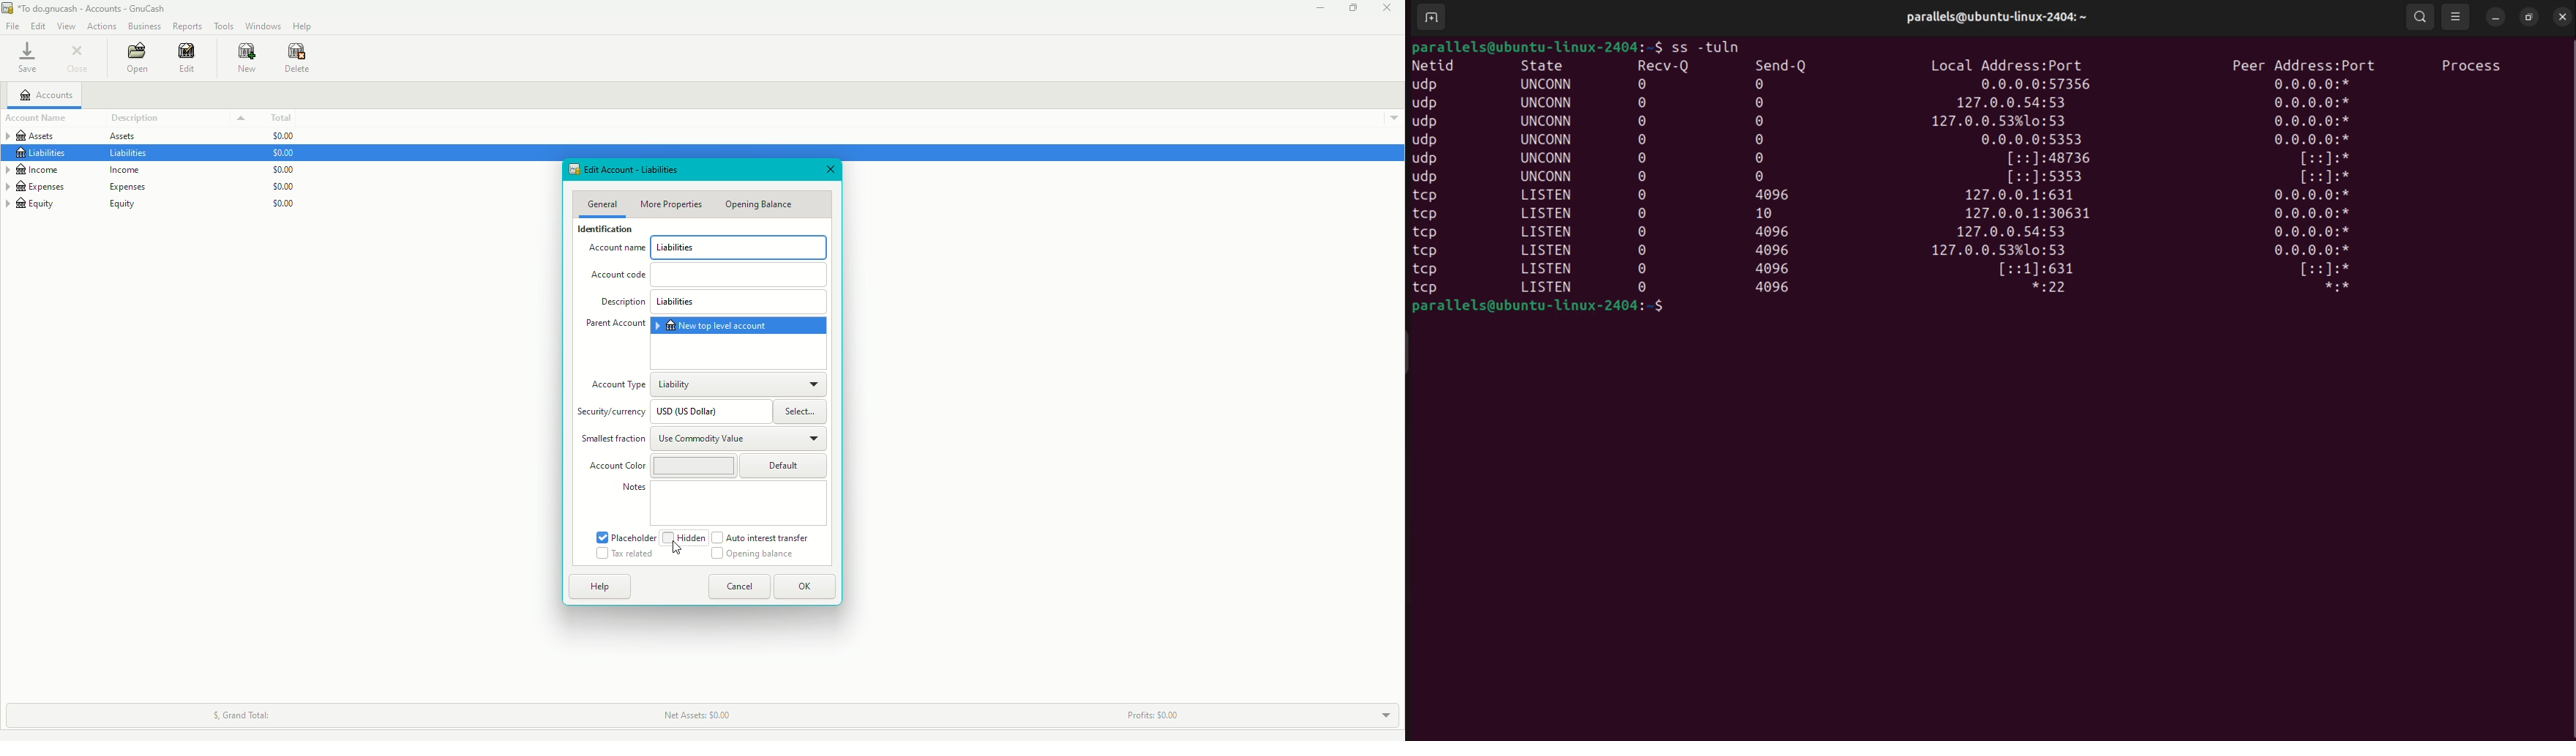 The width and height of the screenshot is (2576, 756). Describe the element at coordinates (1424, 197) in the screenshot. I see `tcp` at that location.